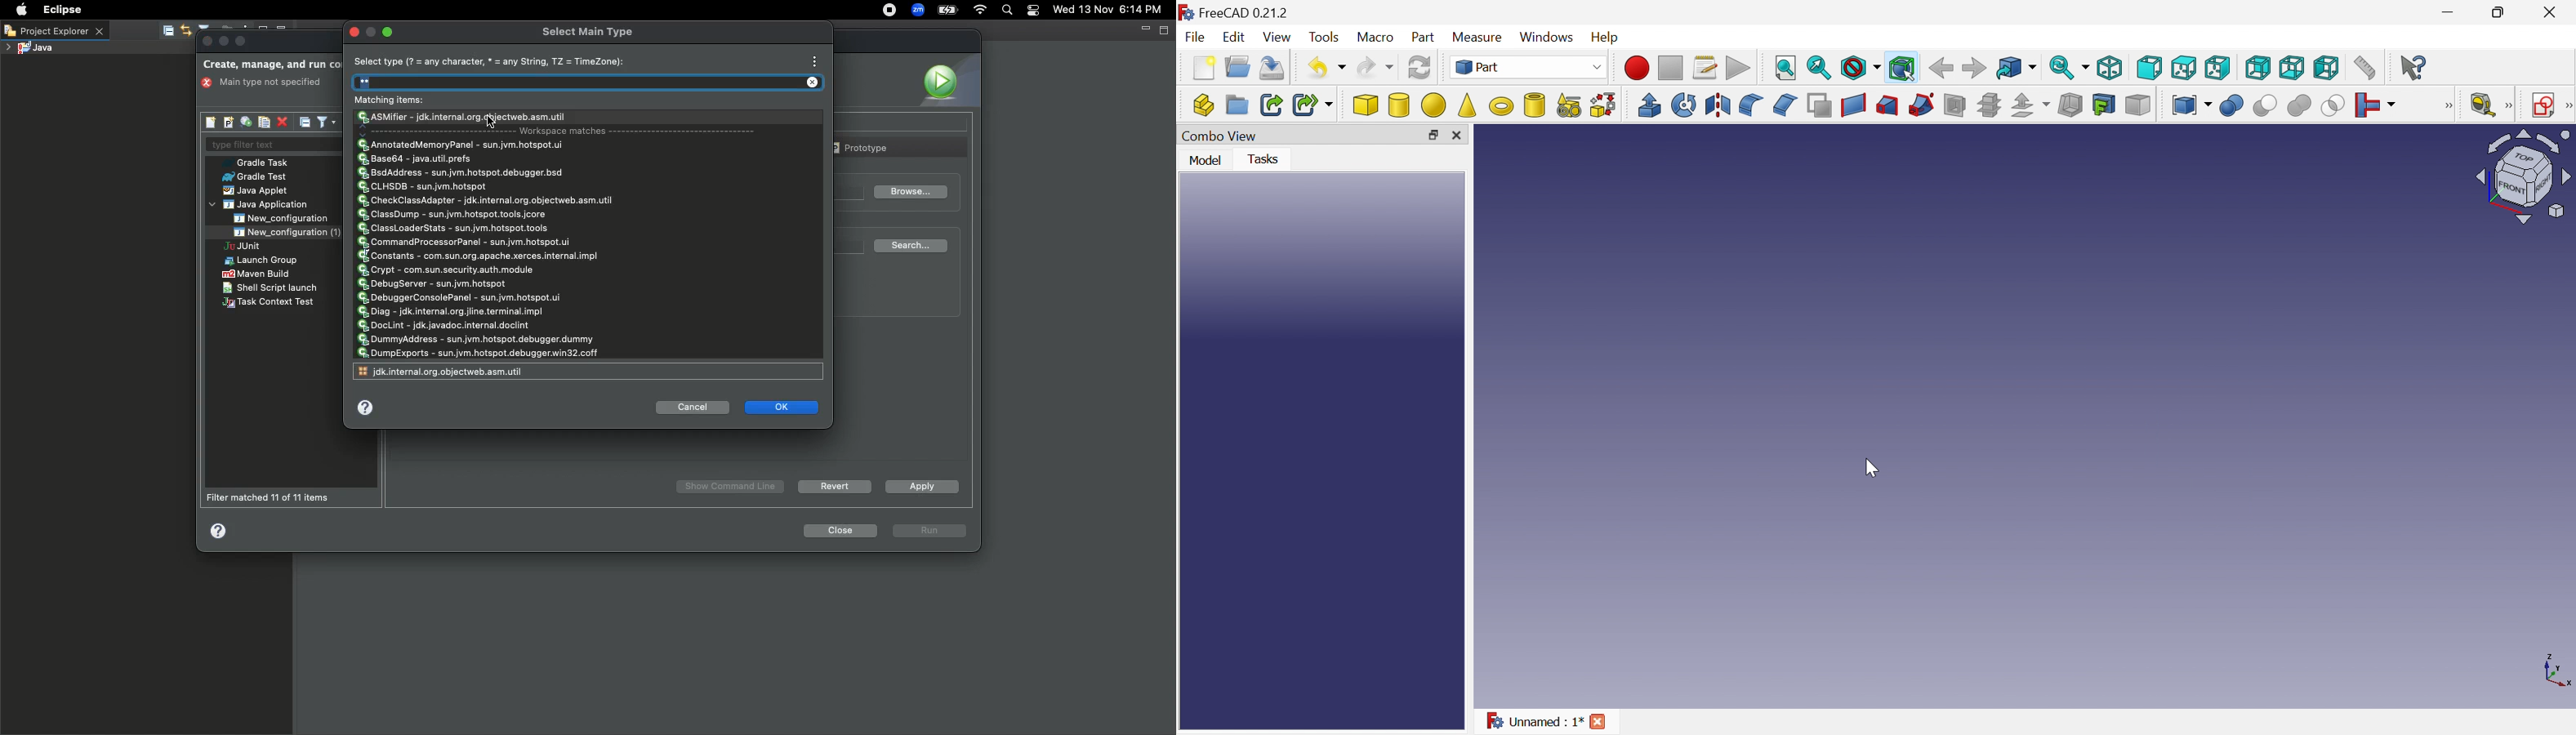 The width and height of the screenshot is (2576, 756). I want to click on Make sub-link, so click(1314, 106).